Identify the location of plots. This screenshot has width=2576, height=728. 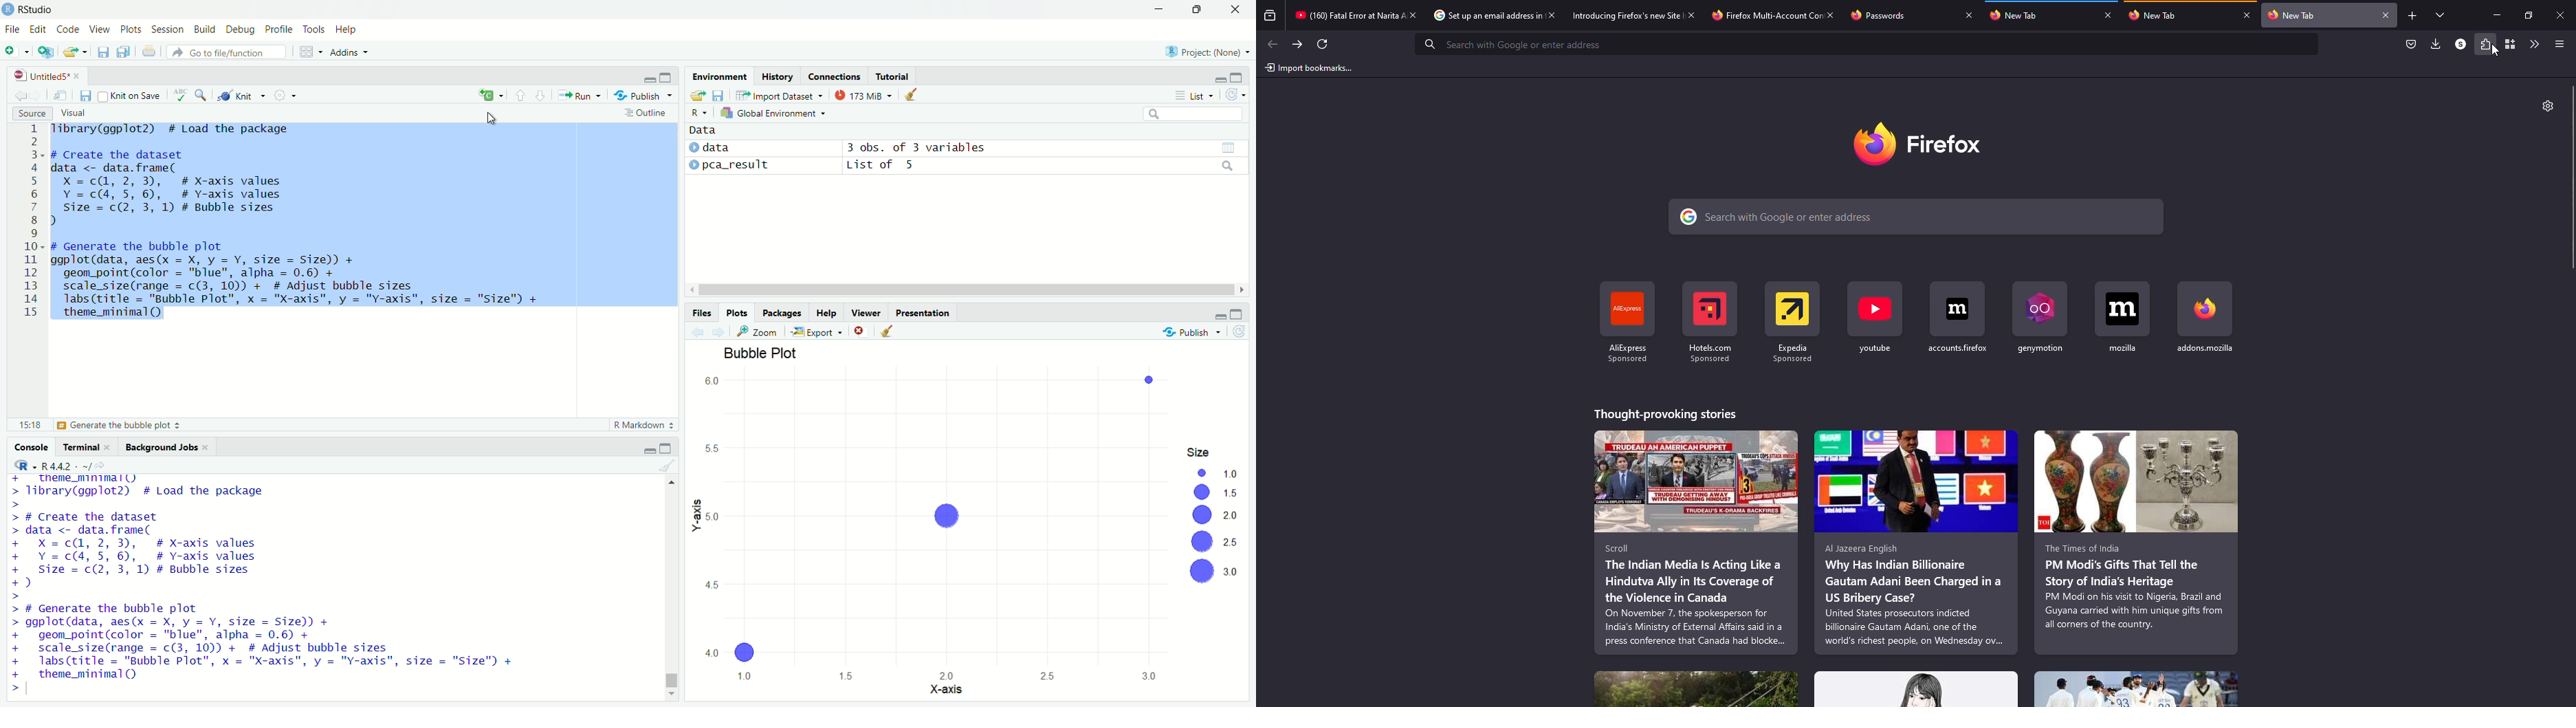
(739, 313).